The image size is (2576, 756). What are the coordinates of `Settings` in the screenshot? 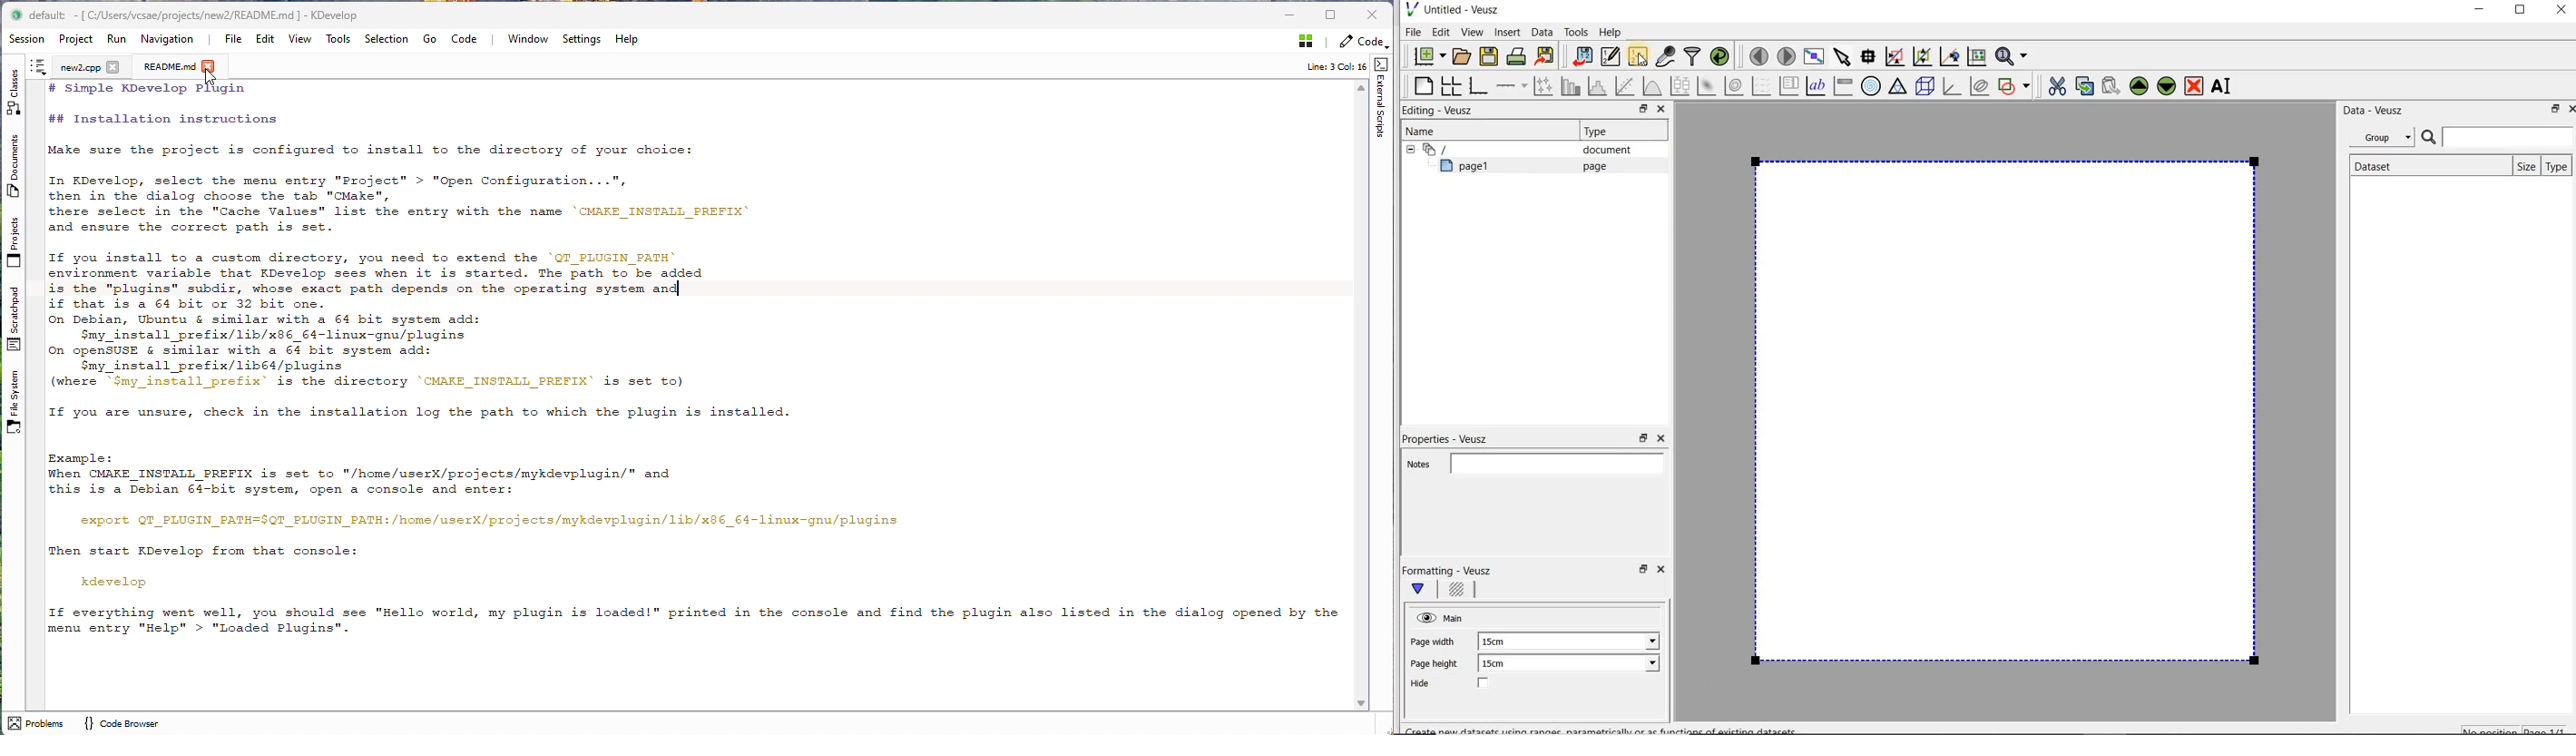 It's located at (583, 42).